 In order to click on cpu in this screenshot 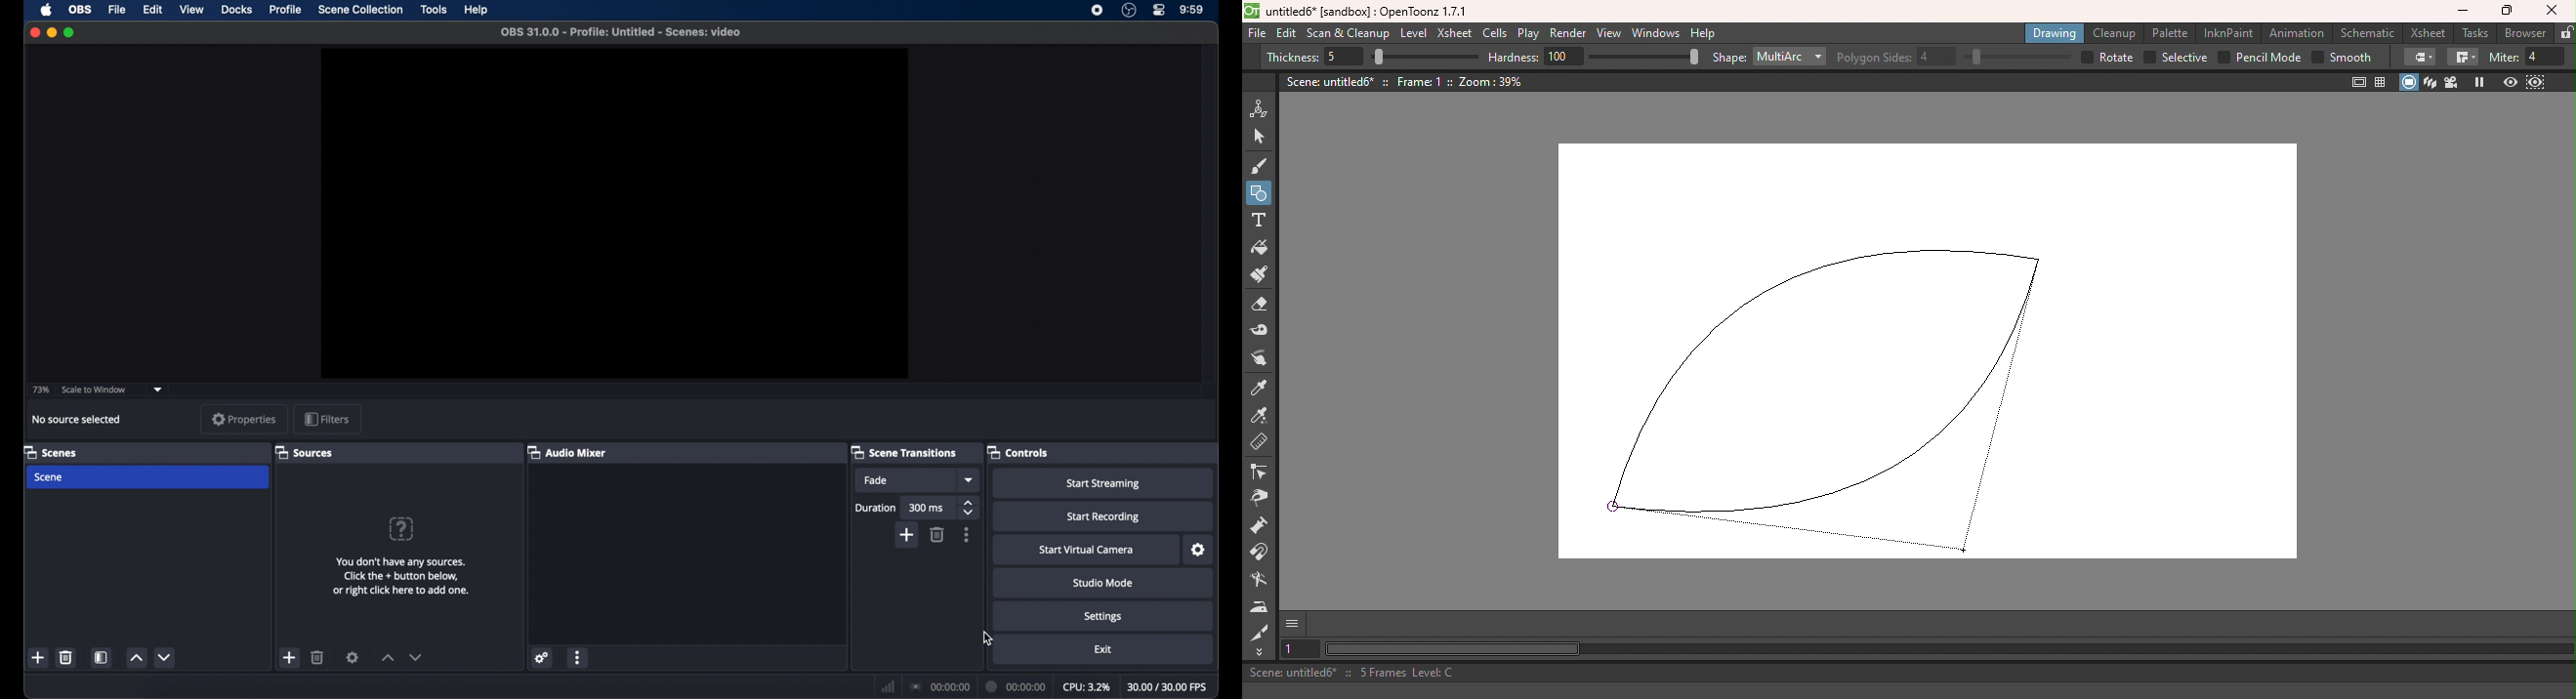, I will do `click(1088, 687)`.